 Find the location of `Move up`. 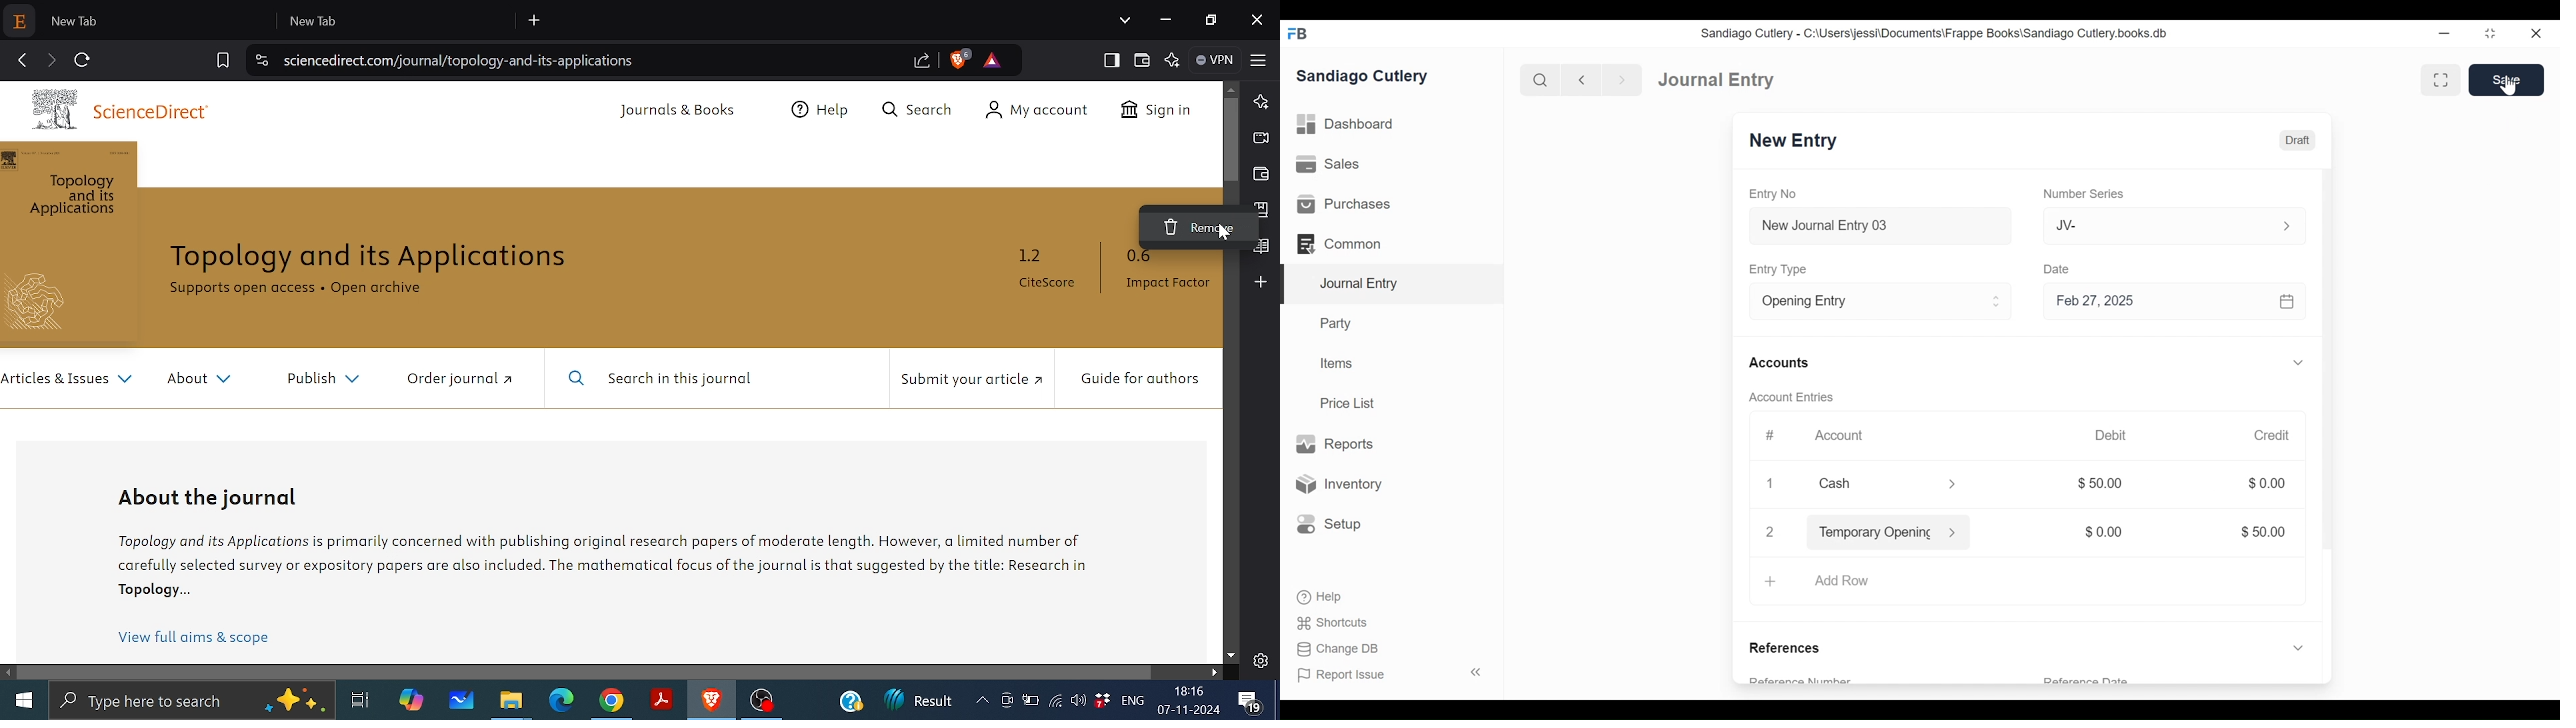

Move up is located at coordinates (1232, 90).